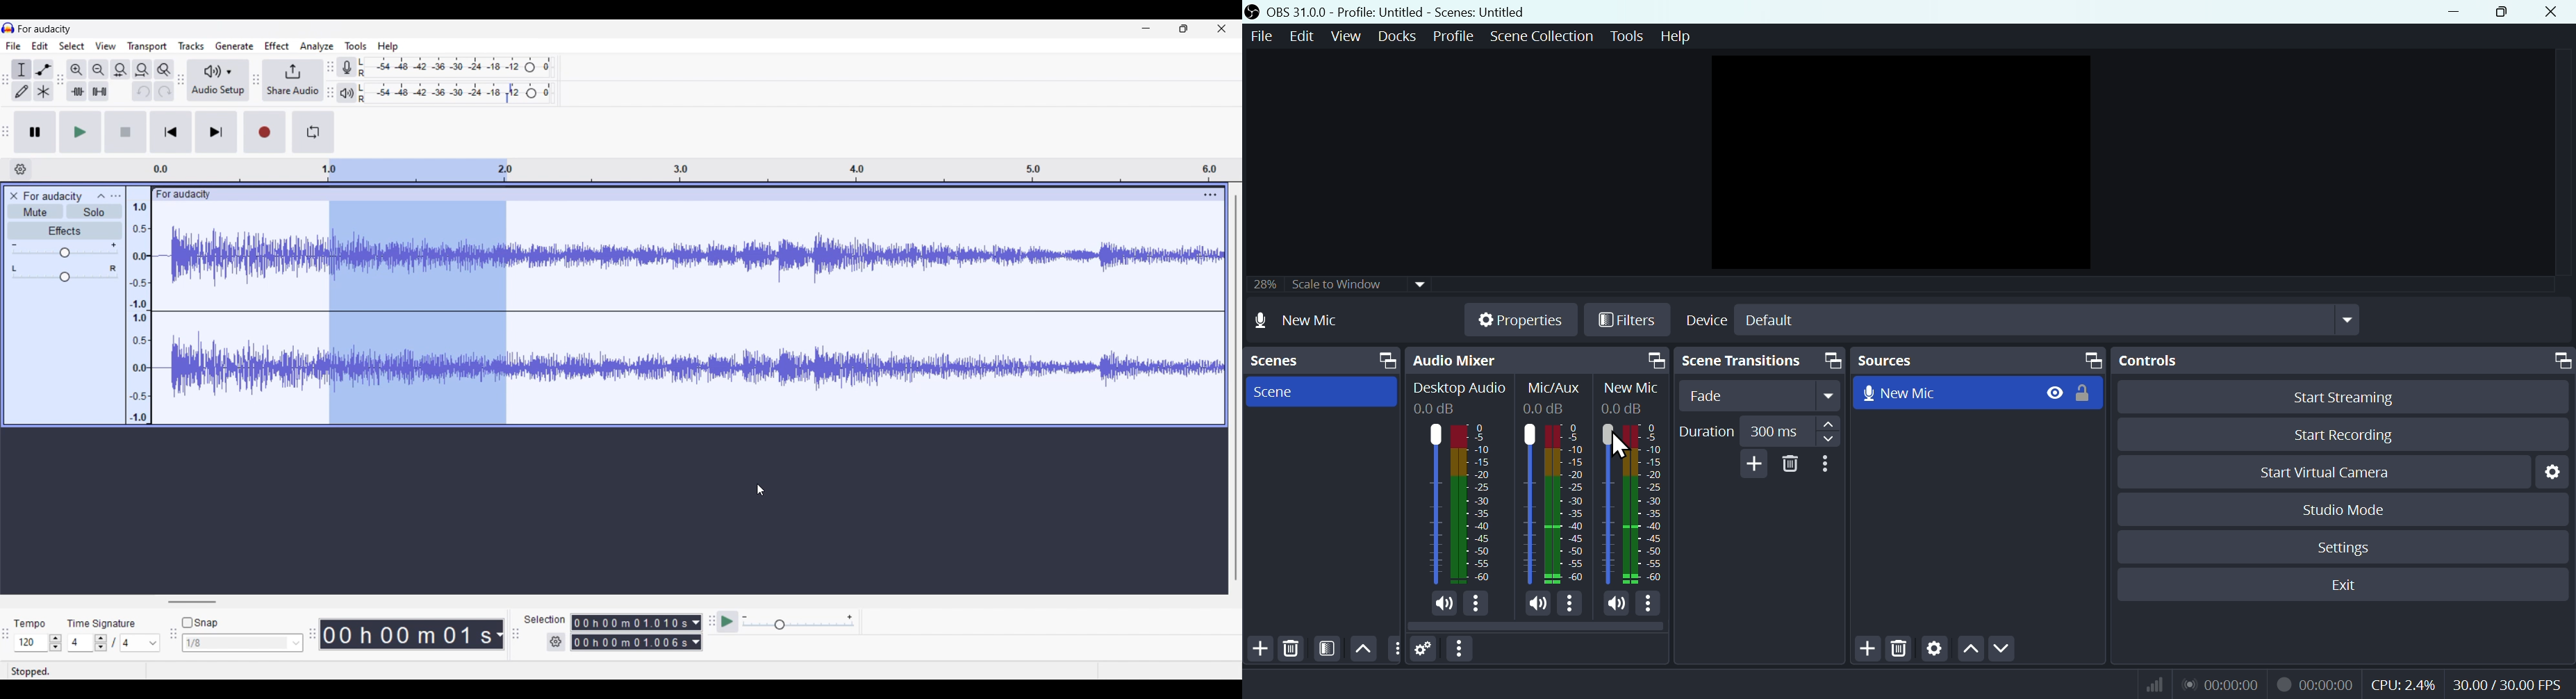 The image size is (2576, 700). Describe the element at coordinates (1260, 37) in the screenshot. I see `File` at that location.